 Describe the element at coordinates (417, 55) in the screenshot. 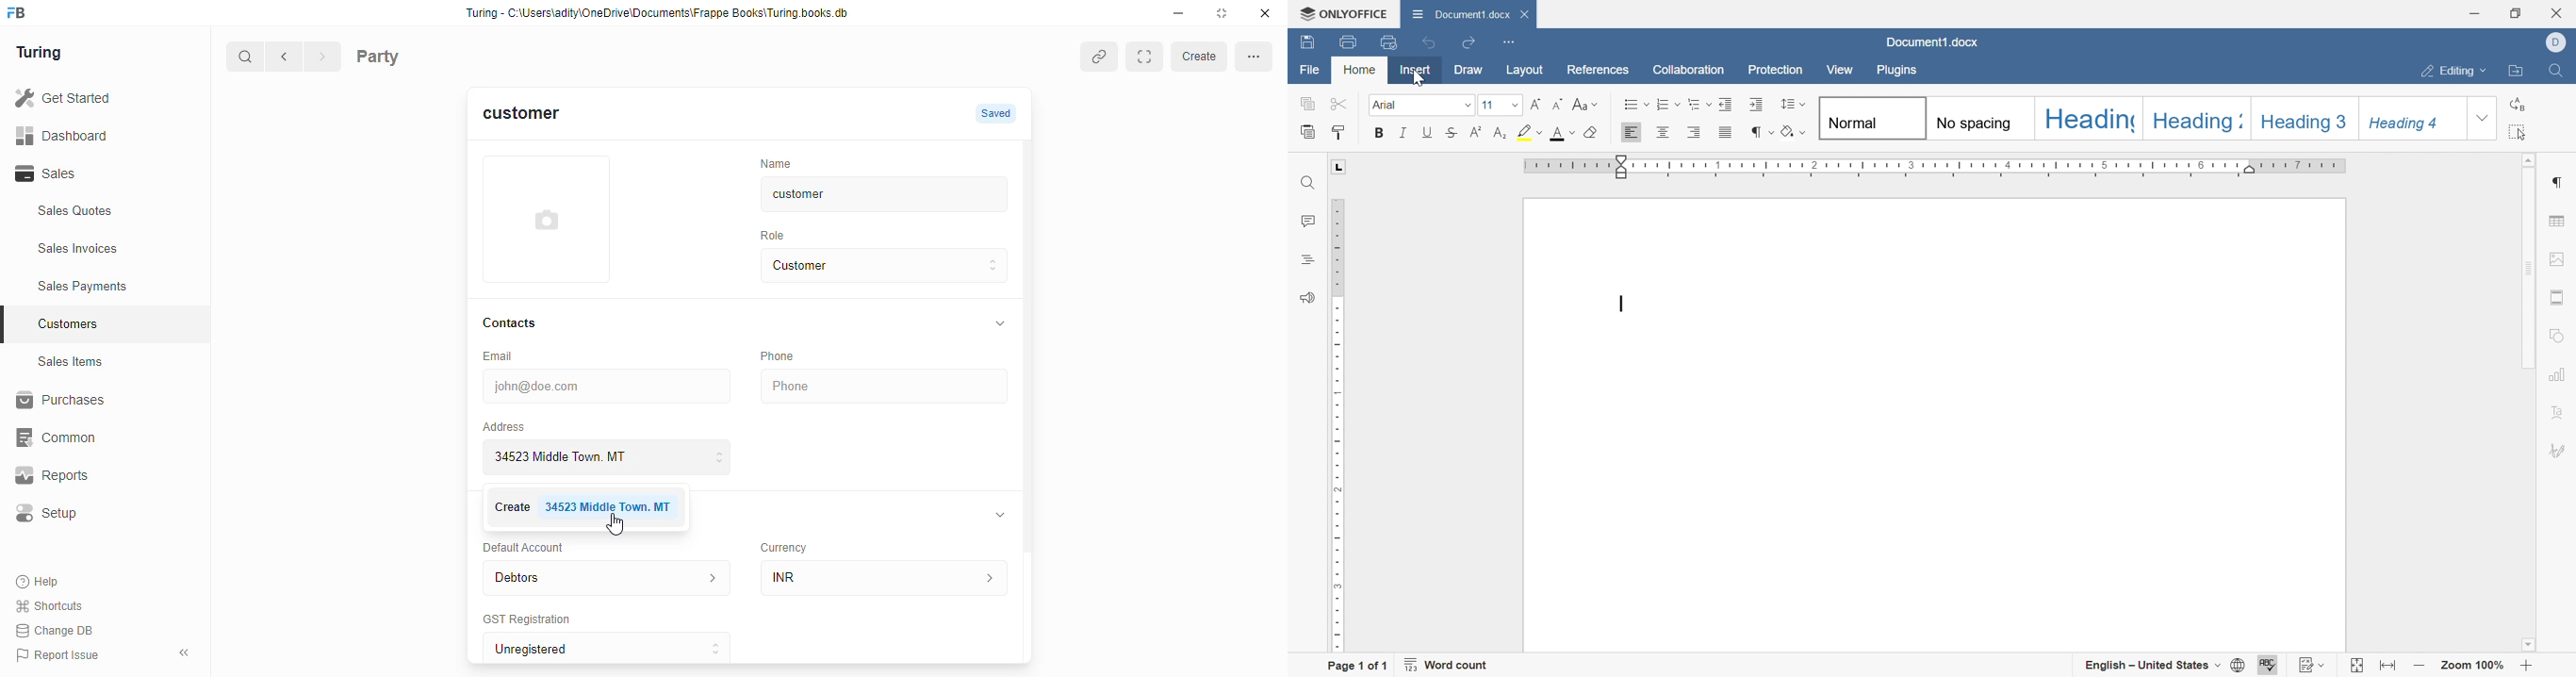

I see `Party` at that location.